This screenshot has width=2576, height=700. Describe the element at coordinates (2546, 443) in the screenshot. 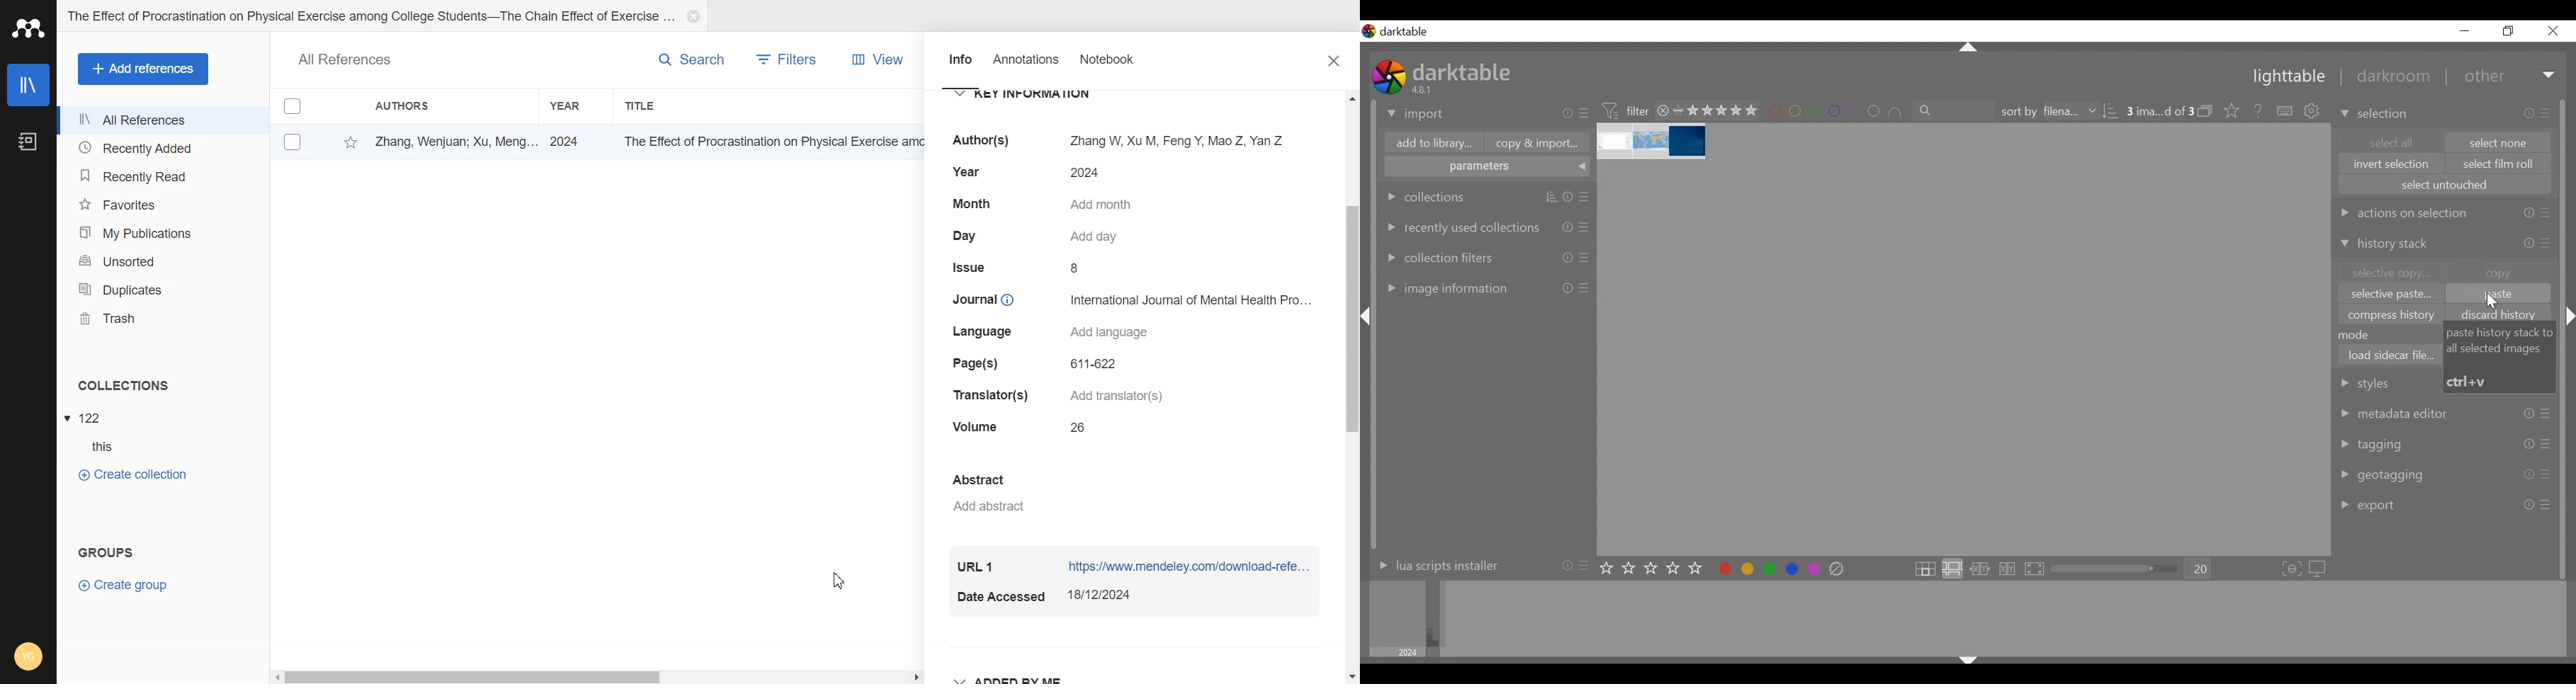

I see `presets` at that location.